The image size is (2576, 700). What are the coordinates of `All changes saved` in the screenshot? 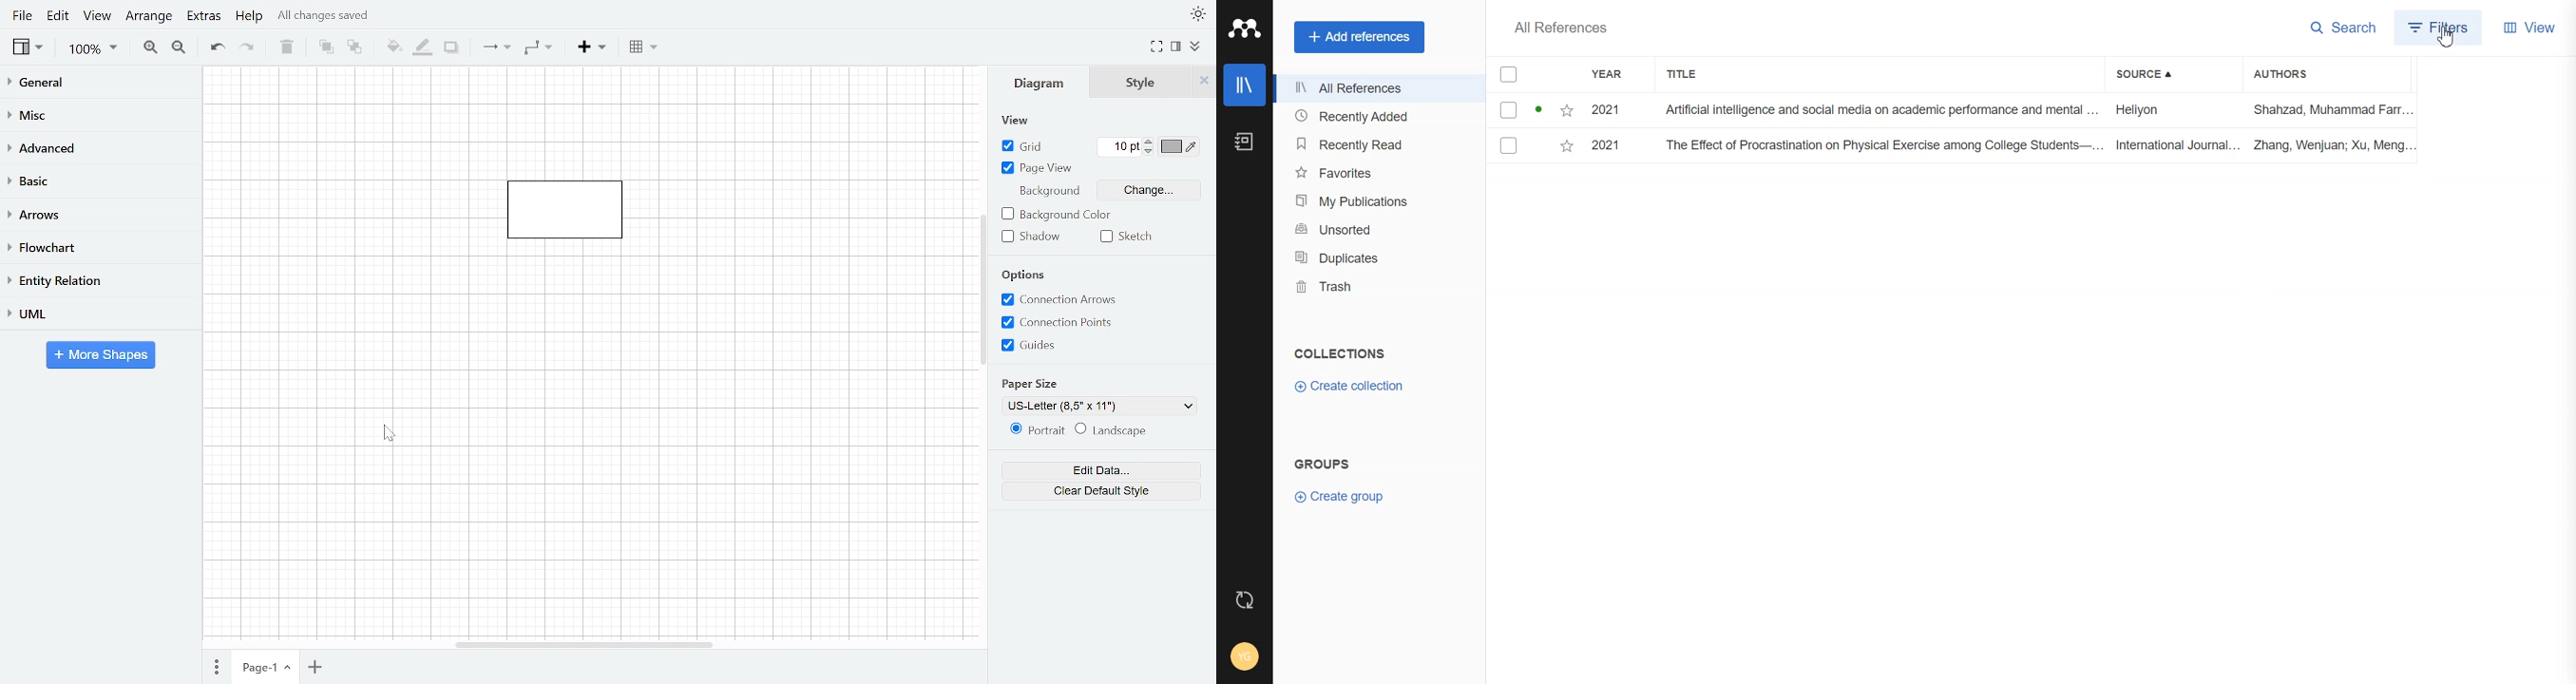 It's located at (334, 18).